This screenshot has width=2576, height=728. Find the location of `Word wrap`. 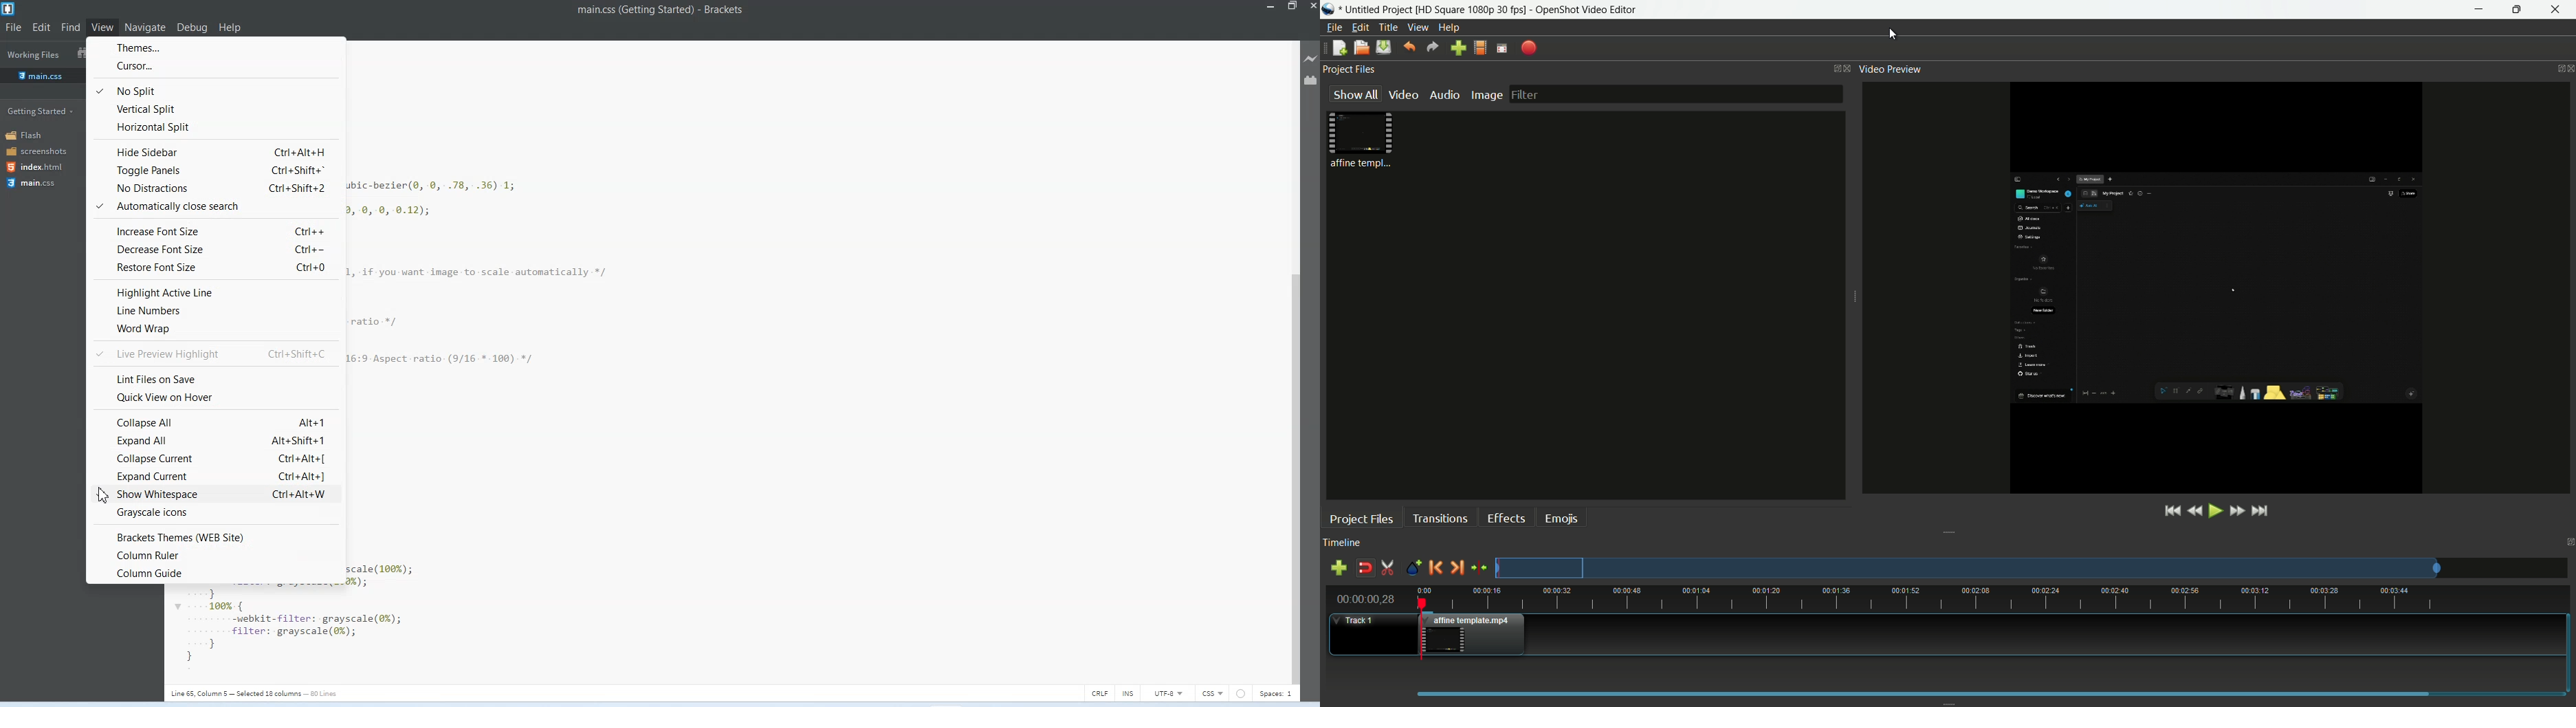

Word wrap is located at coordinates (215, 329).